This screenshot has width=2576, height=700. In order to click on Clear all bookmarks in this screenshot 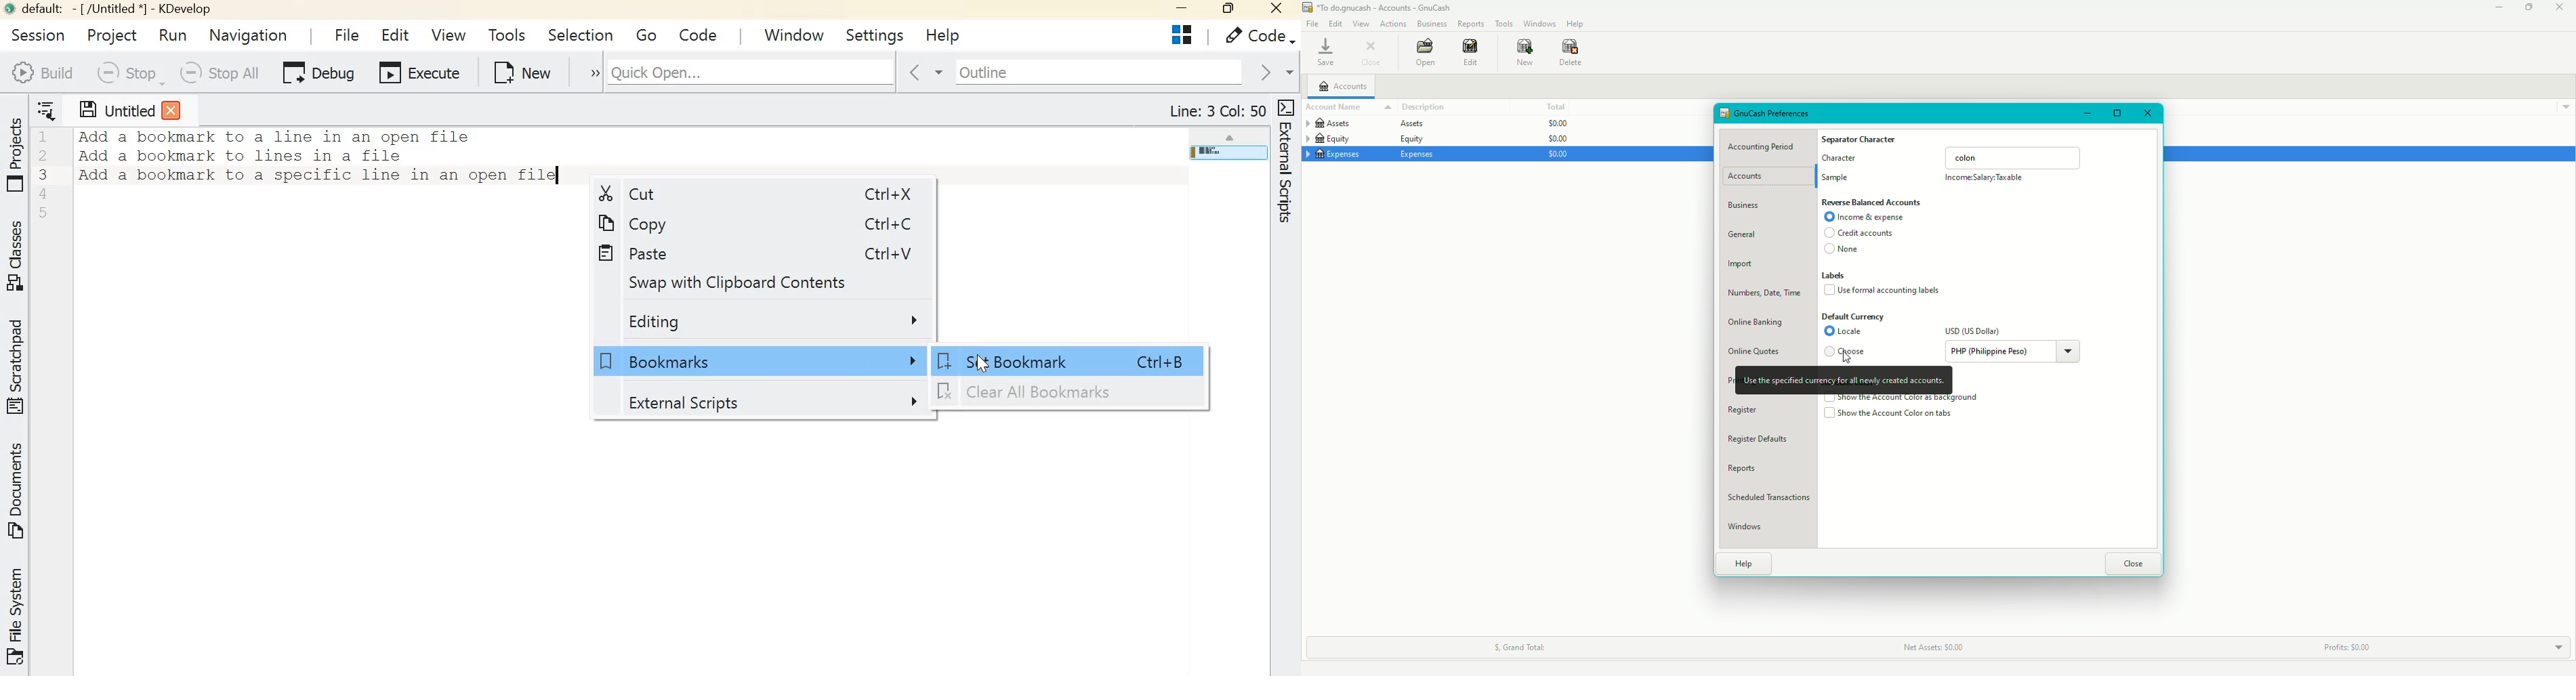, I will do `click(1031, 393)`.